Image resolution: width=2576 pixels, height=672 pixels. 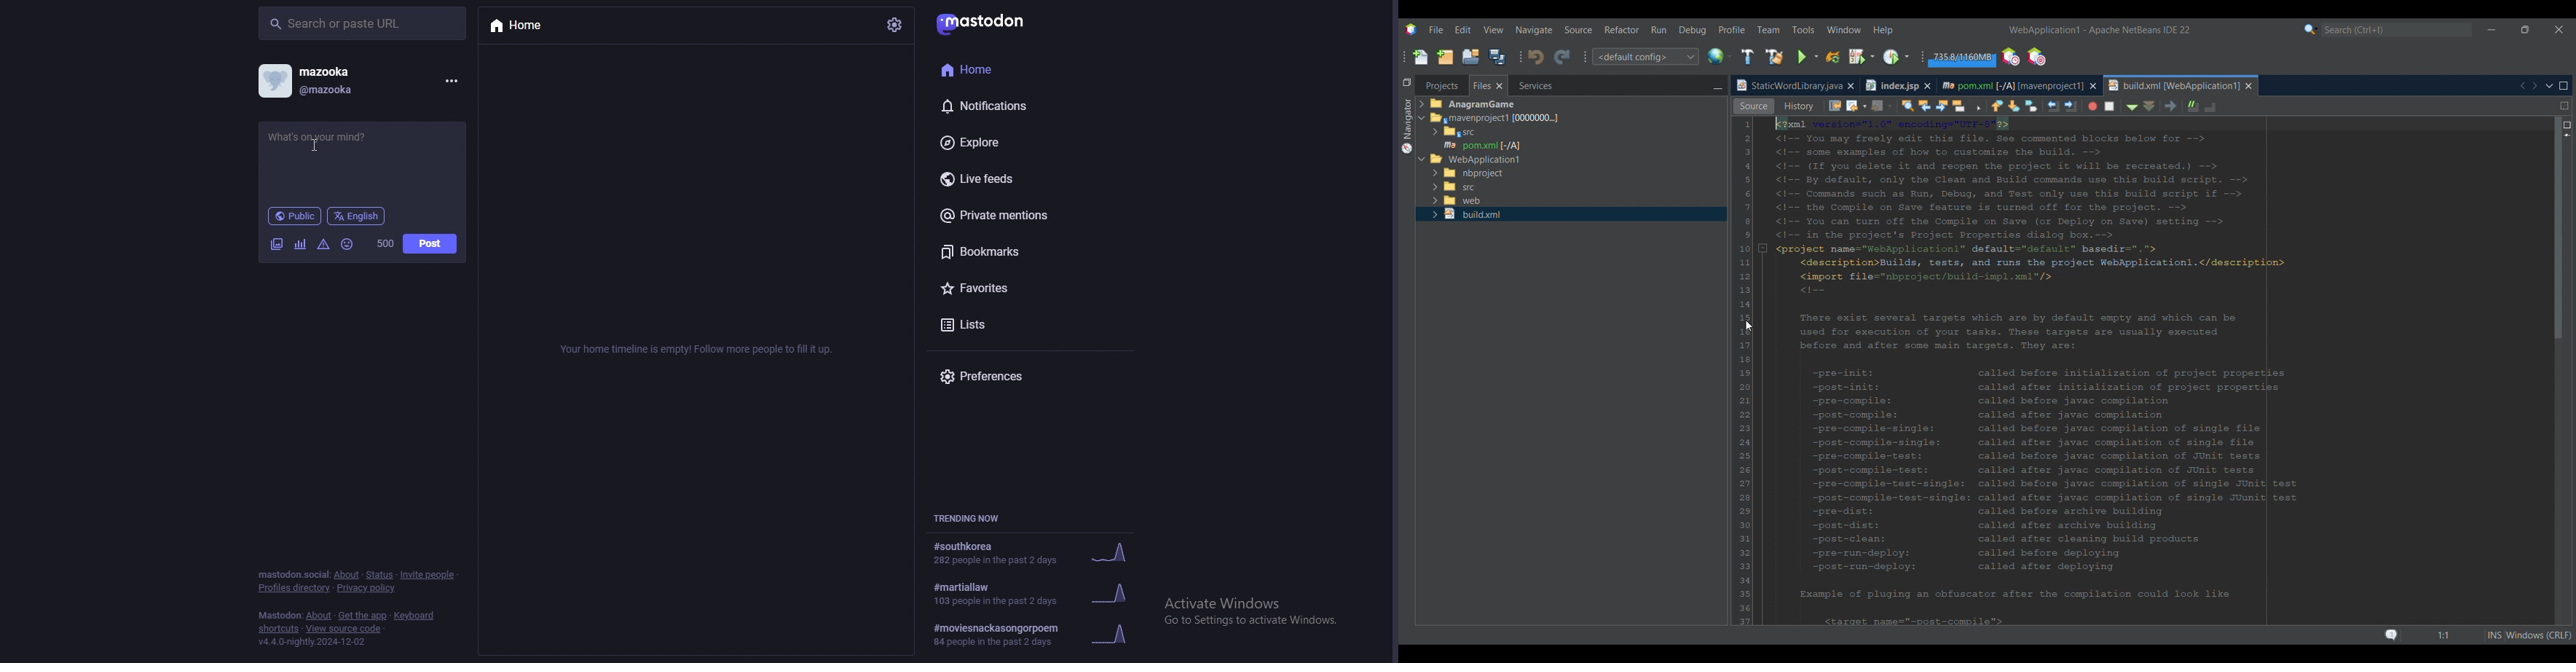 What do you see at coordinates (272, 79) in the screenshot?
I see `profile picture` at bounding box center [272, 79].